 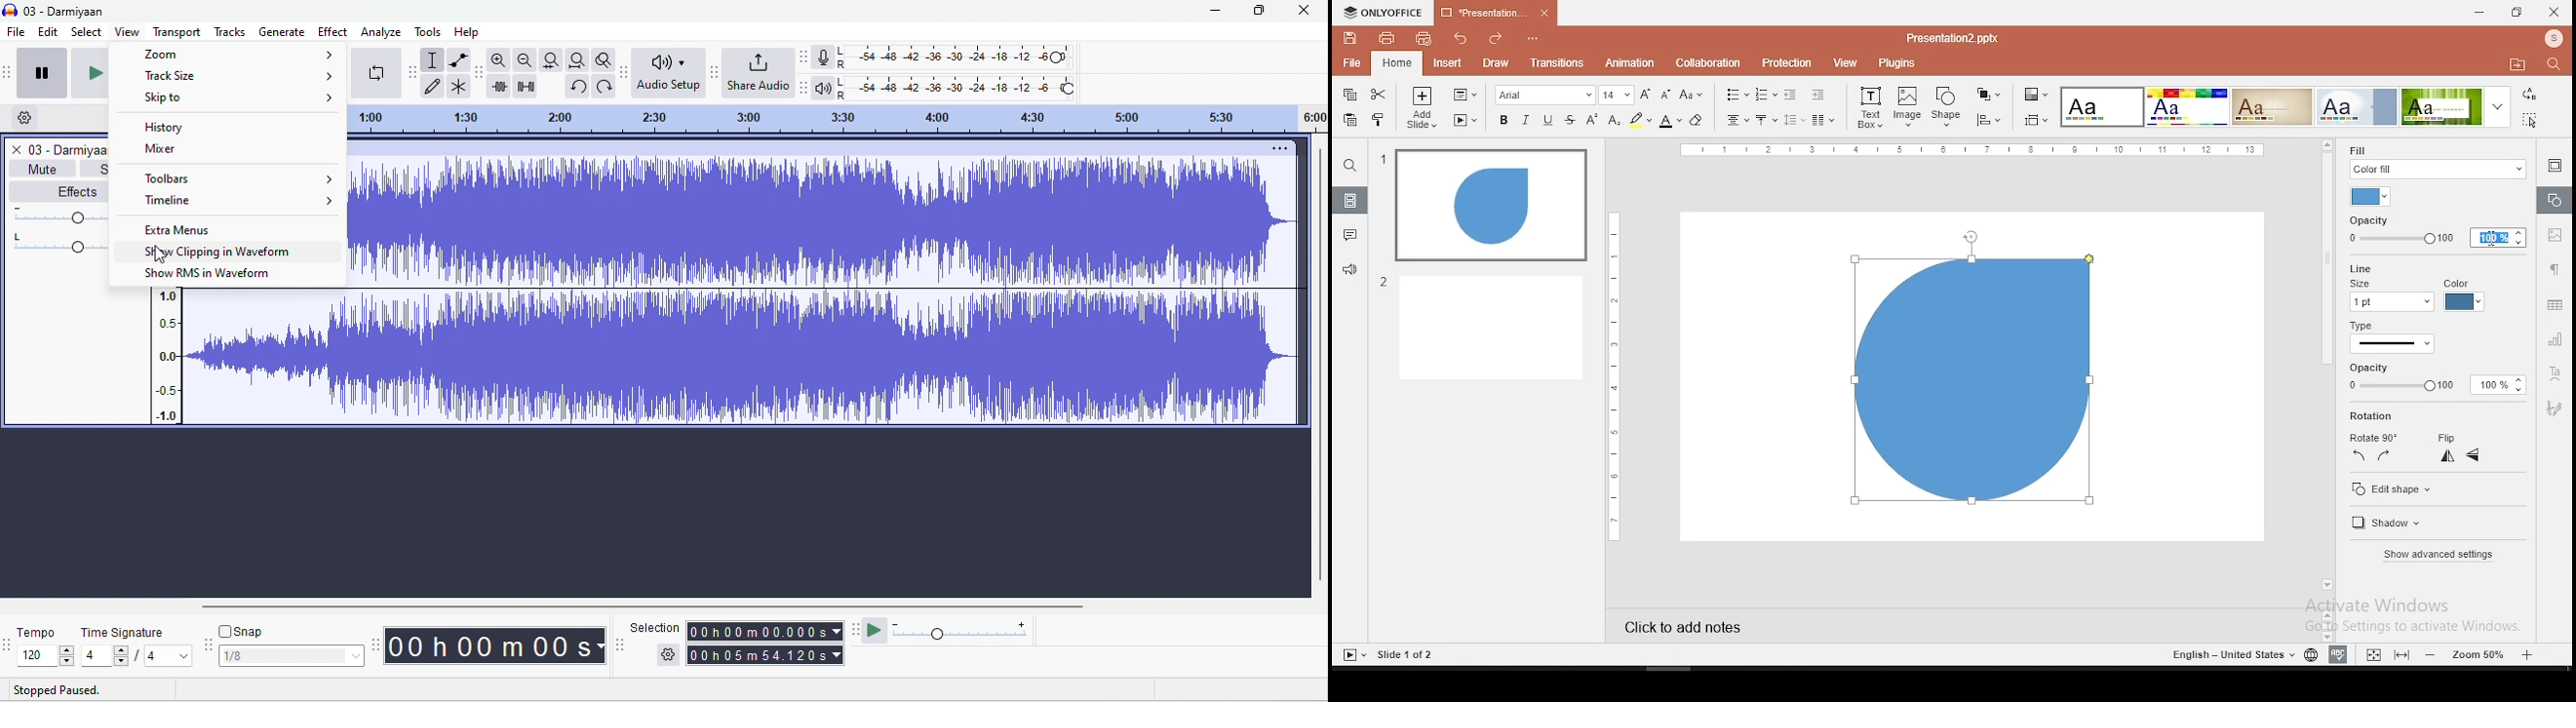 What do you see at coordinates (1669, 122) in the screenshot?
I see `font color` at bounding box center [1669, 122].